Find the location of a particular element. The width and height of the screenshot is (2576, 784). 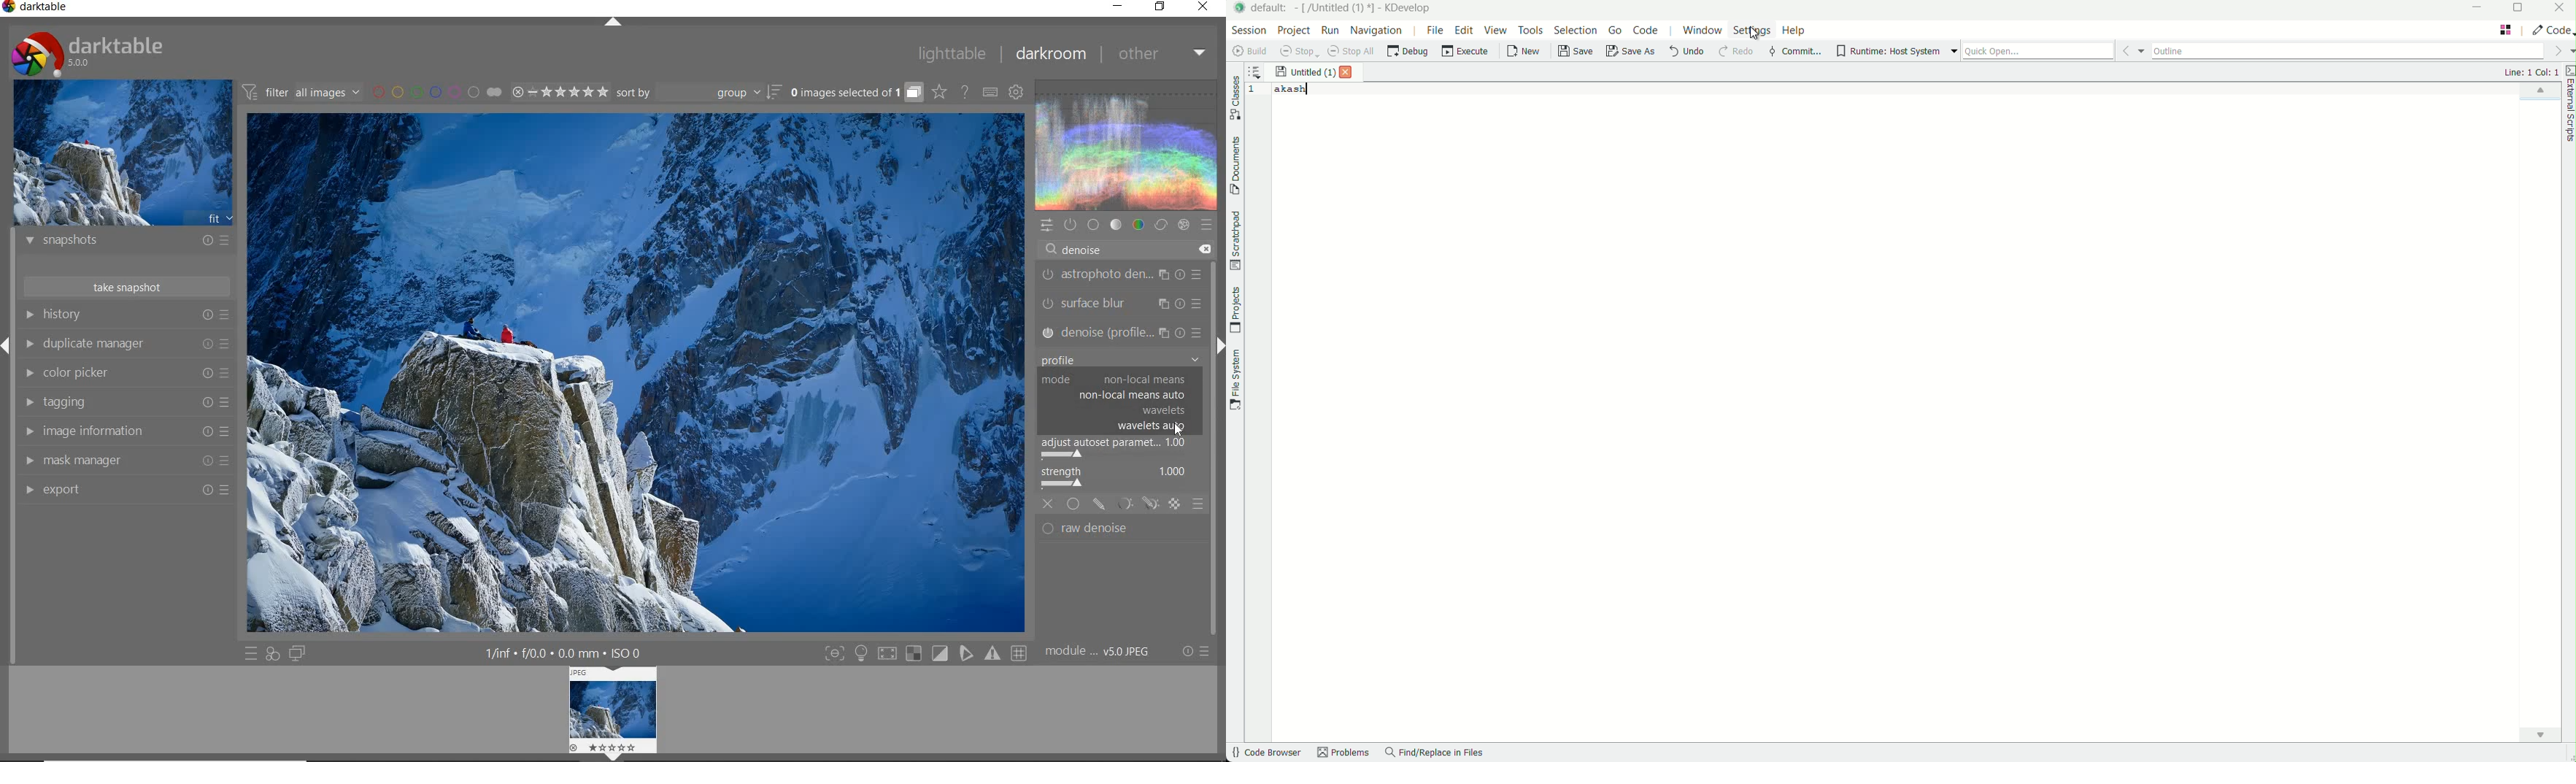

click to change overlays on thumbnails is located at coordinates (938, 93).